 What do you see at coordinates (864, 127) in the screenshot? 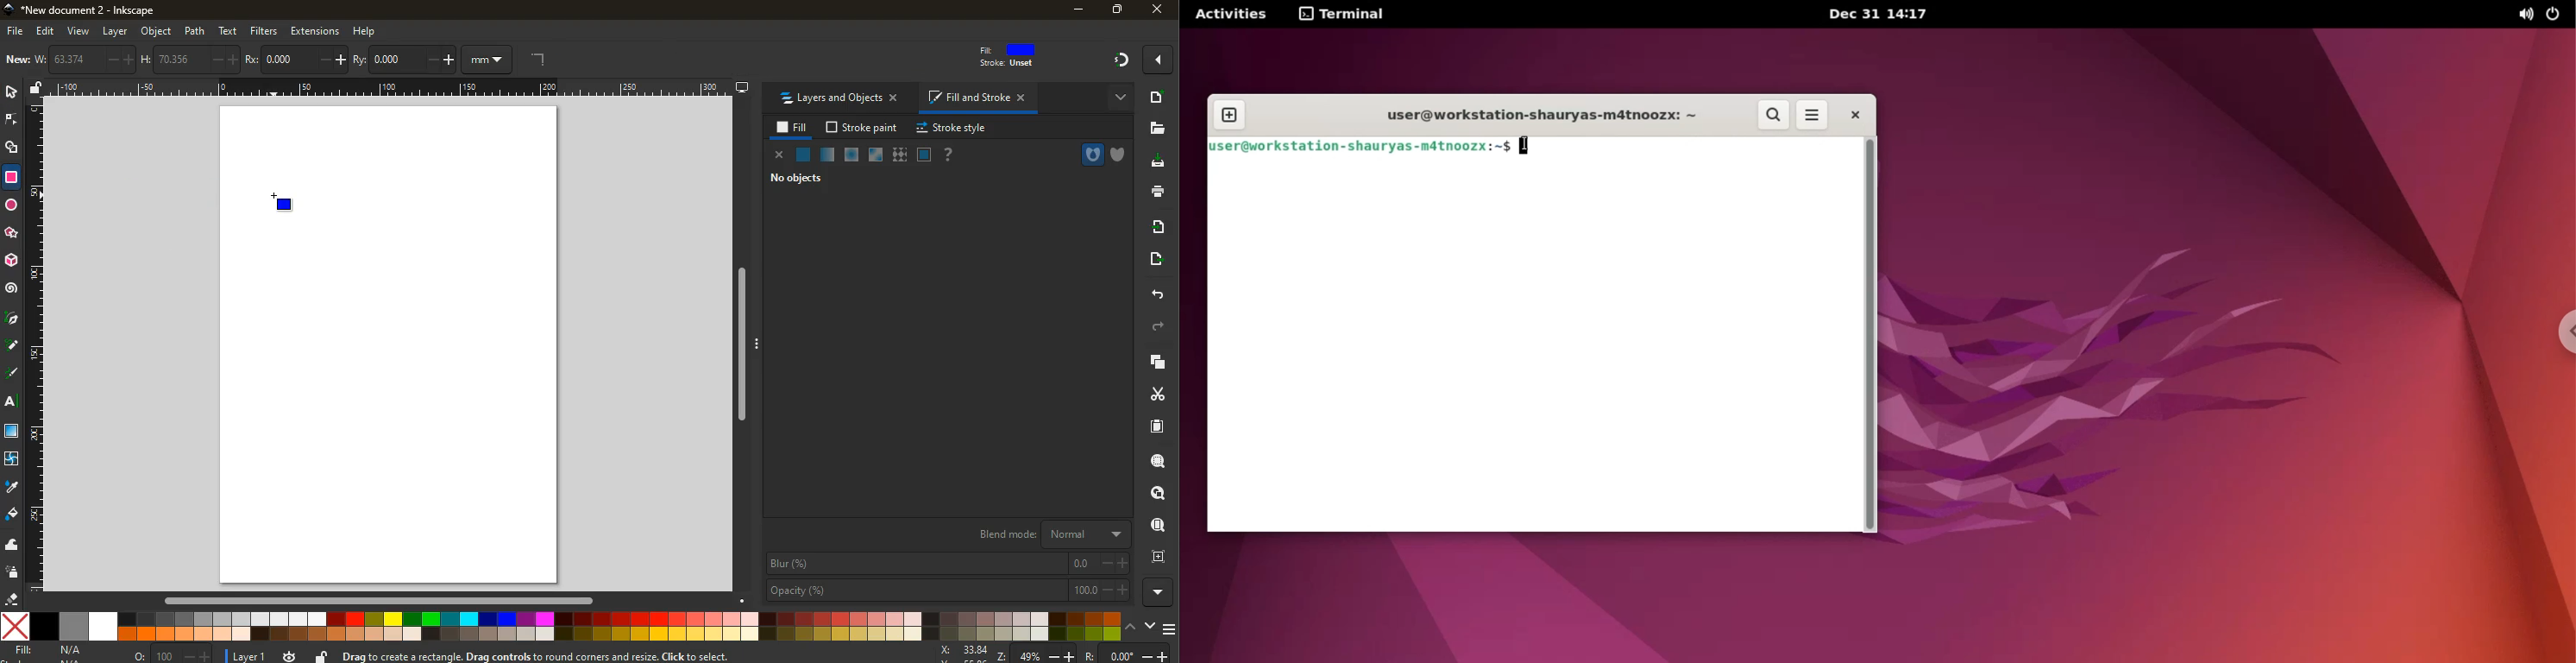
I see `stroke paint` at bounding box center [864, 127].